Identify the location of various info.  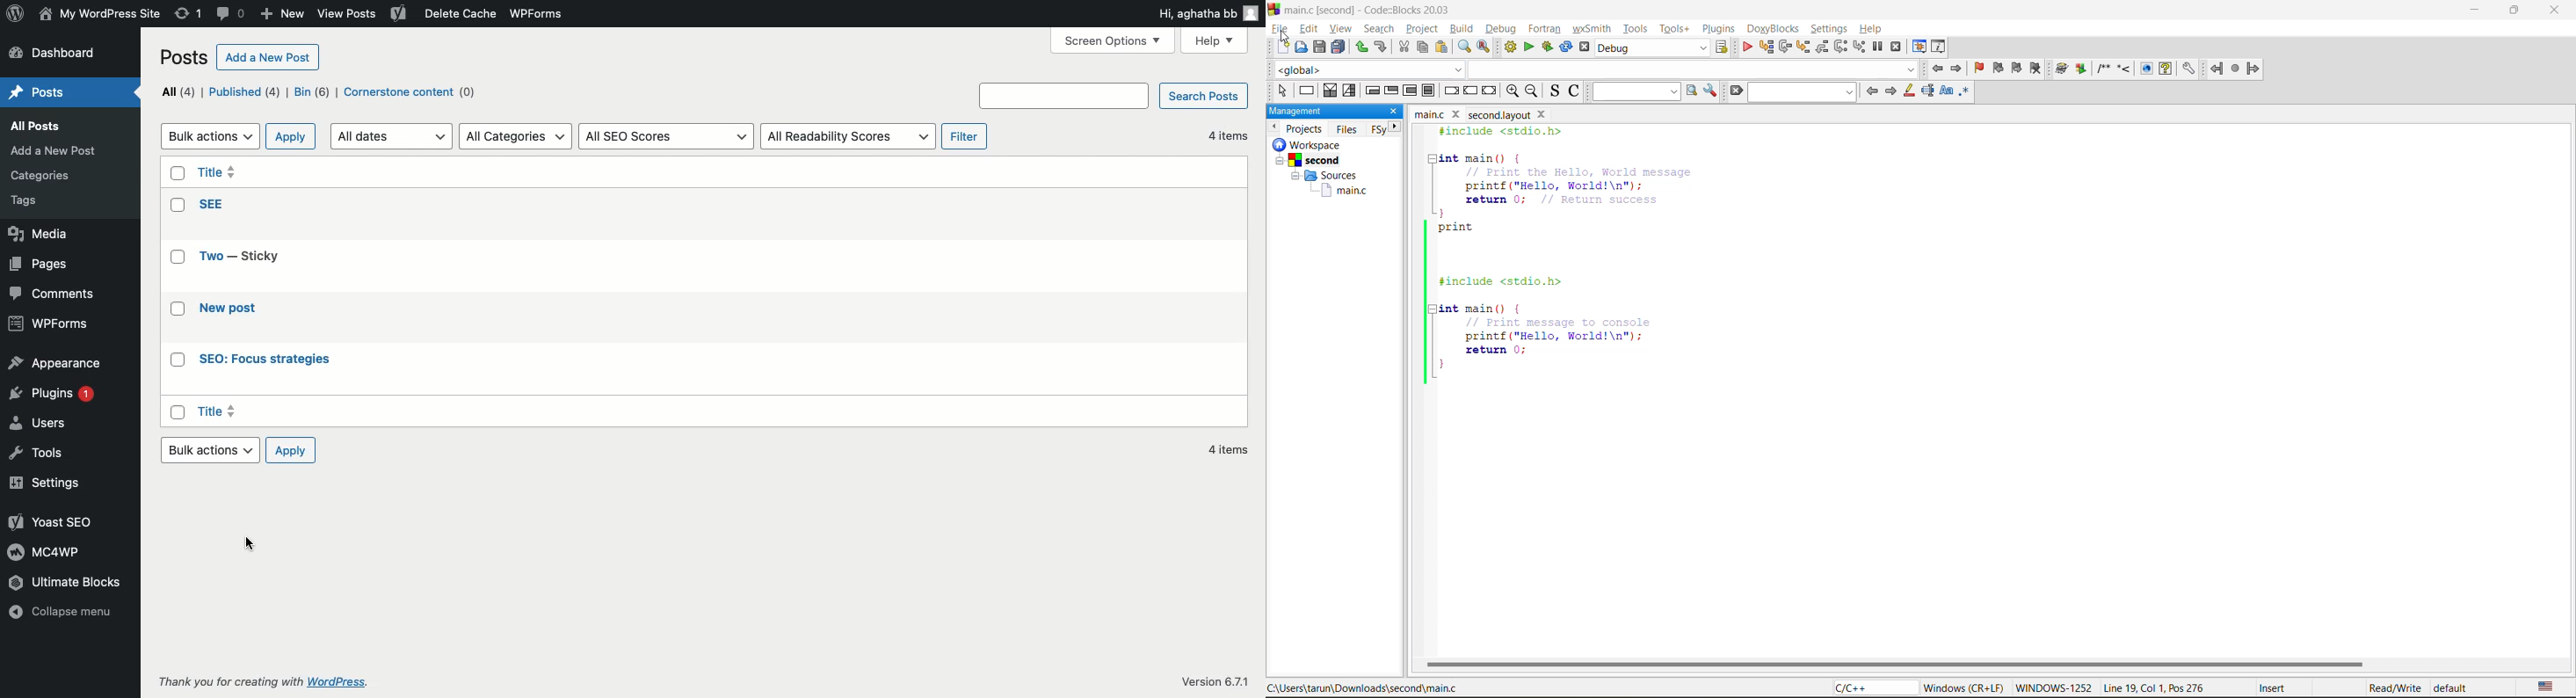
(1937, 47).